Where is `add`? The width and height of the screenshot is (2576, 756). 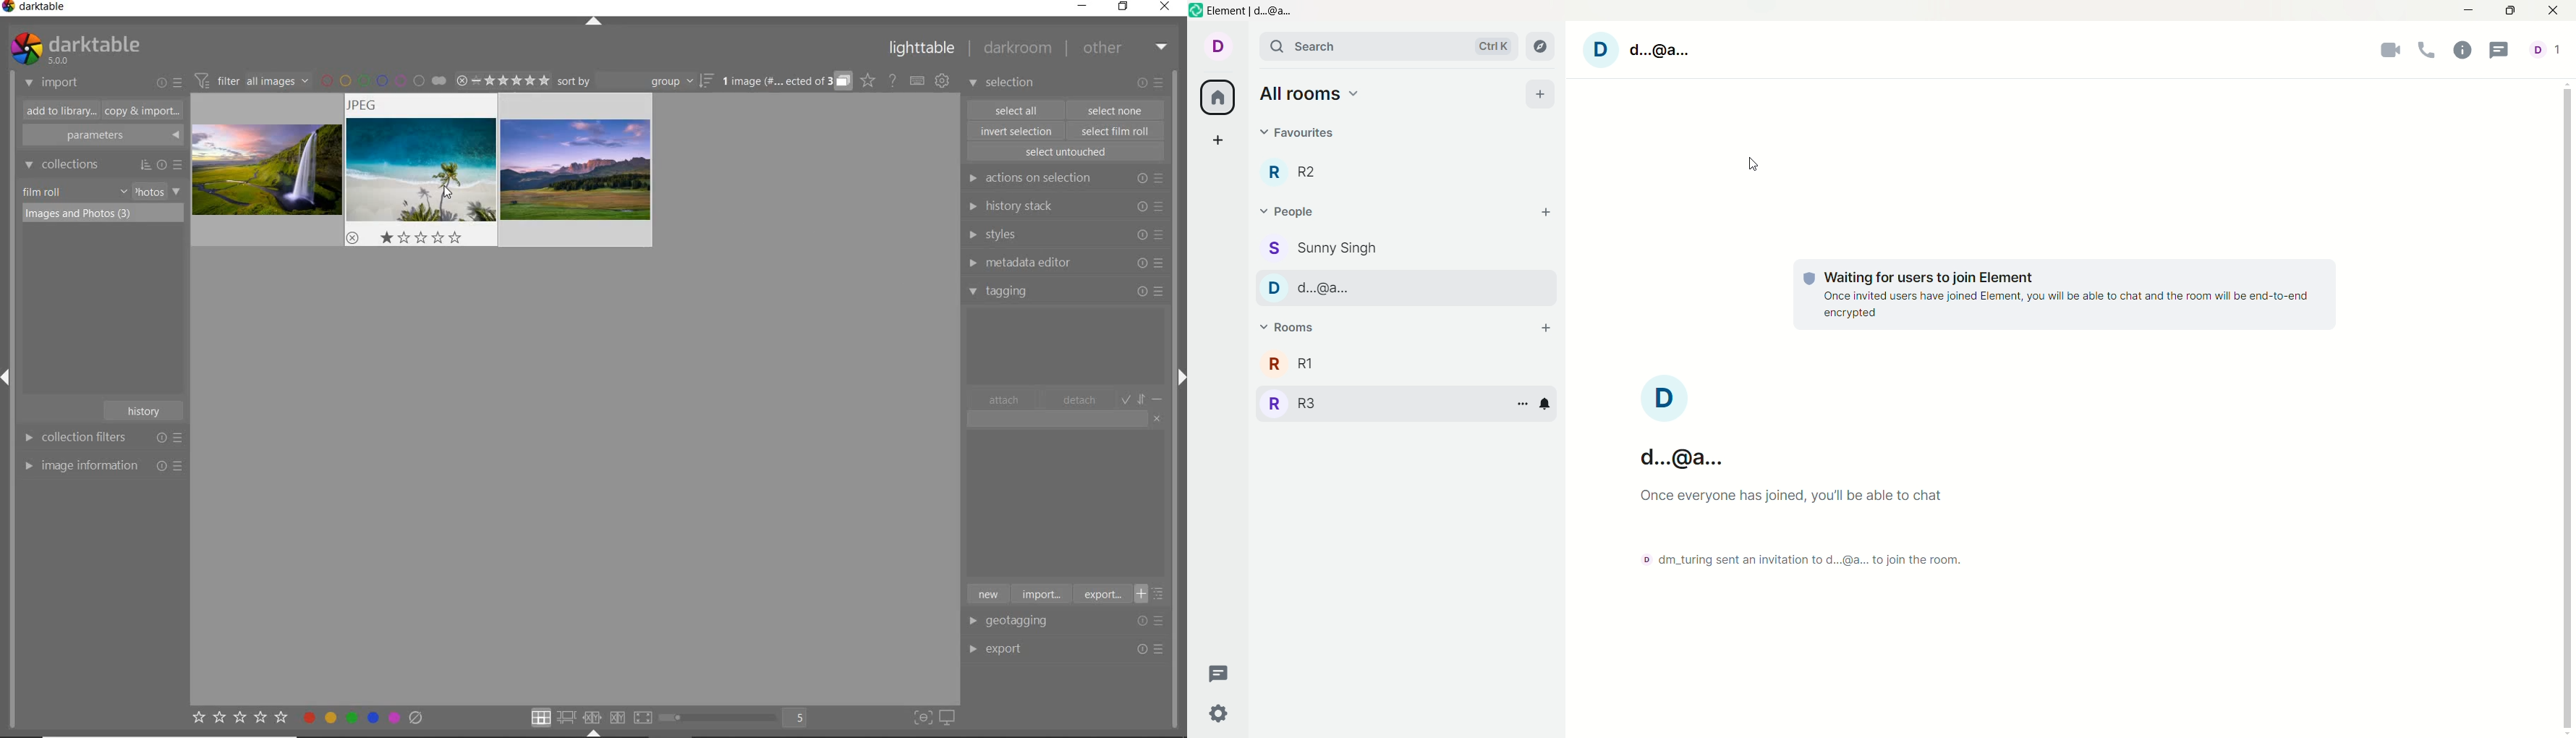
add is located at coordinates (1545, 329).